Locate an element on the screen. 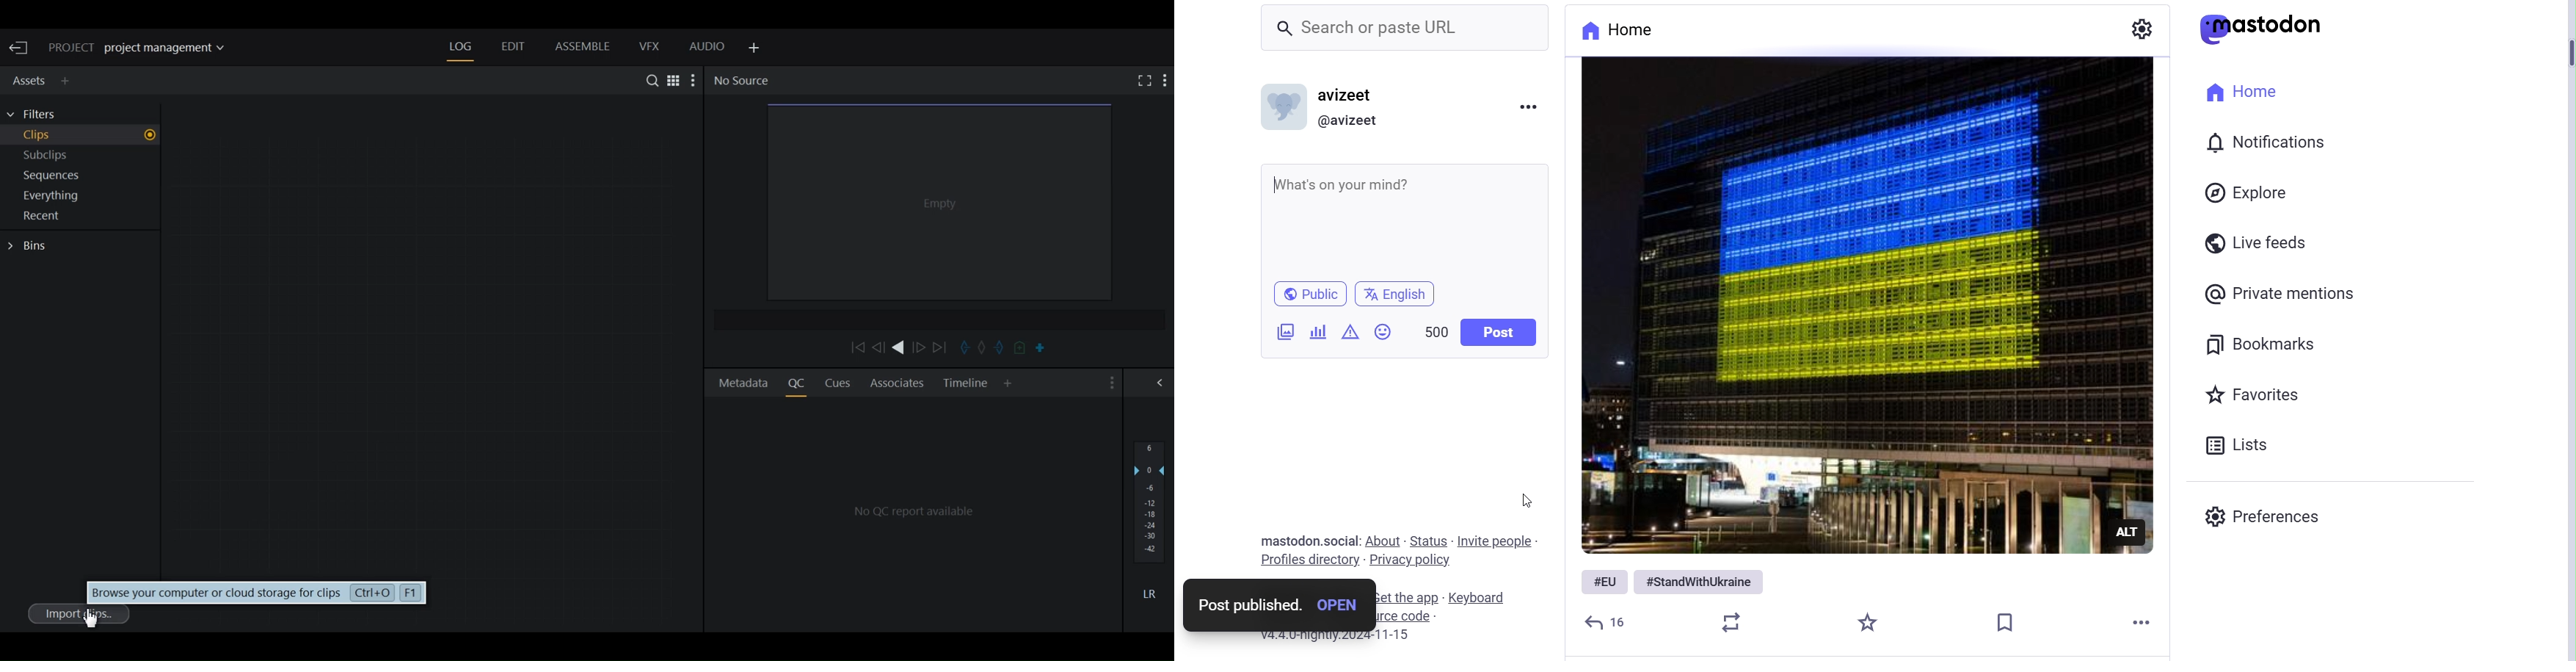 This screenshot has width=2576, height=672. Notification is located at coordinates (2263, 140).